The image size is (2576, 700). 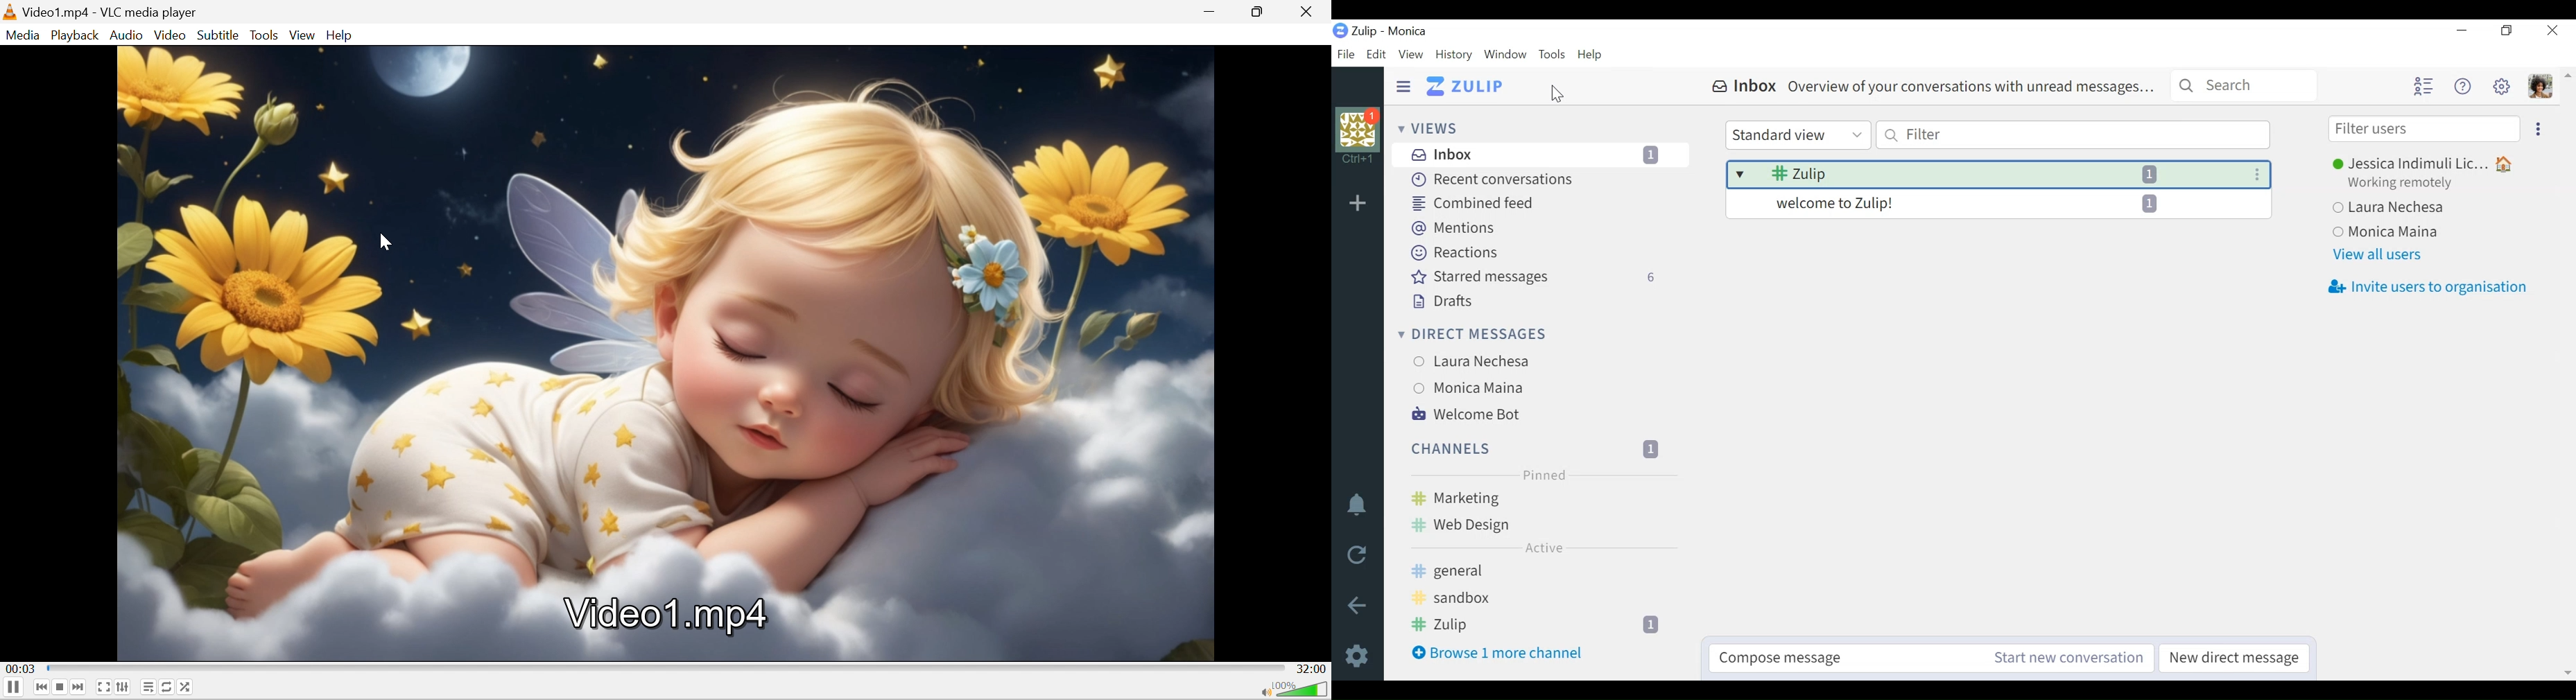 What do you see at coordinates (1431, 129) in the screenshot?
I see `Views dropdown` at bounding box center [1431, 129].